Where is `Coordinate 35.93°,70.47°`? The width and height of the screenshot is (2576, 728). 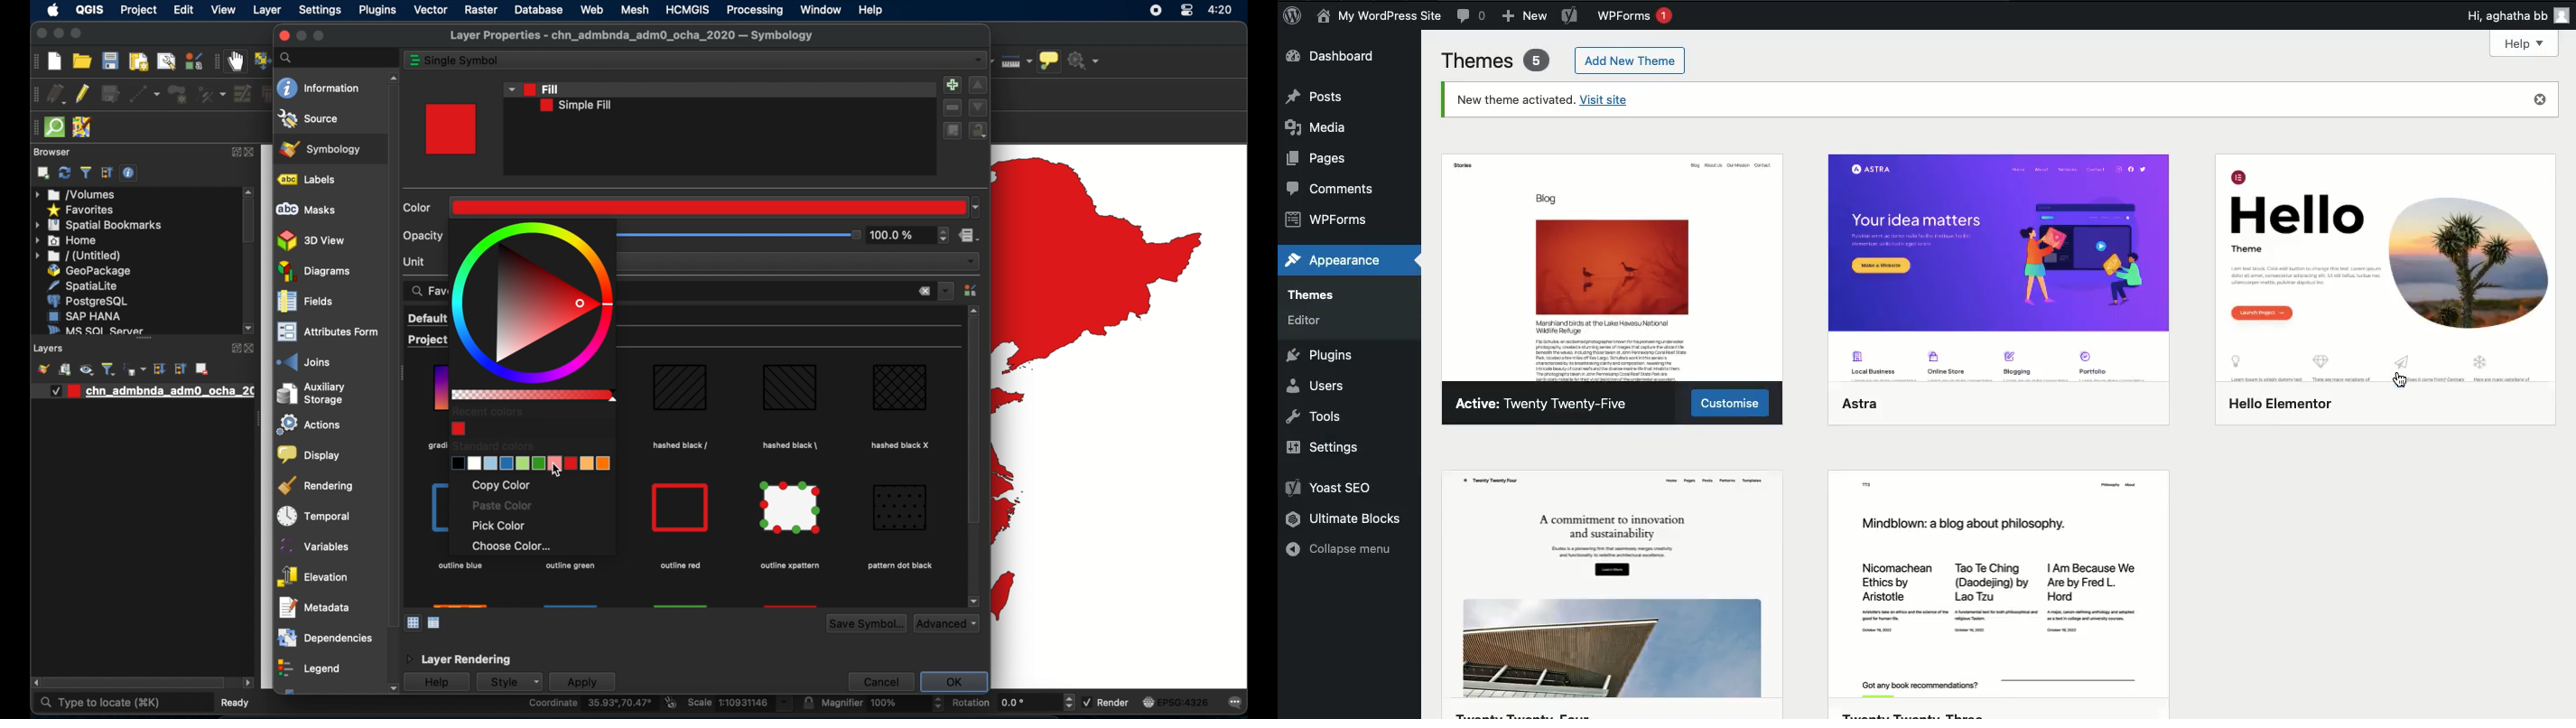 Coordinate 35.93°,70.47° is located at coordinates (590, 704).